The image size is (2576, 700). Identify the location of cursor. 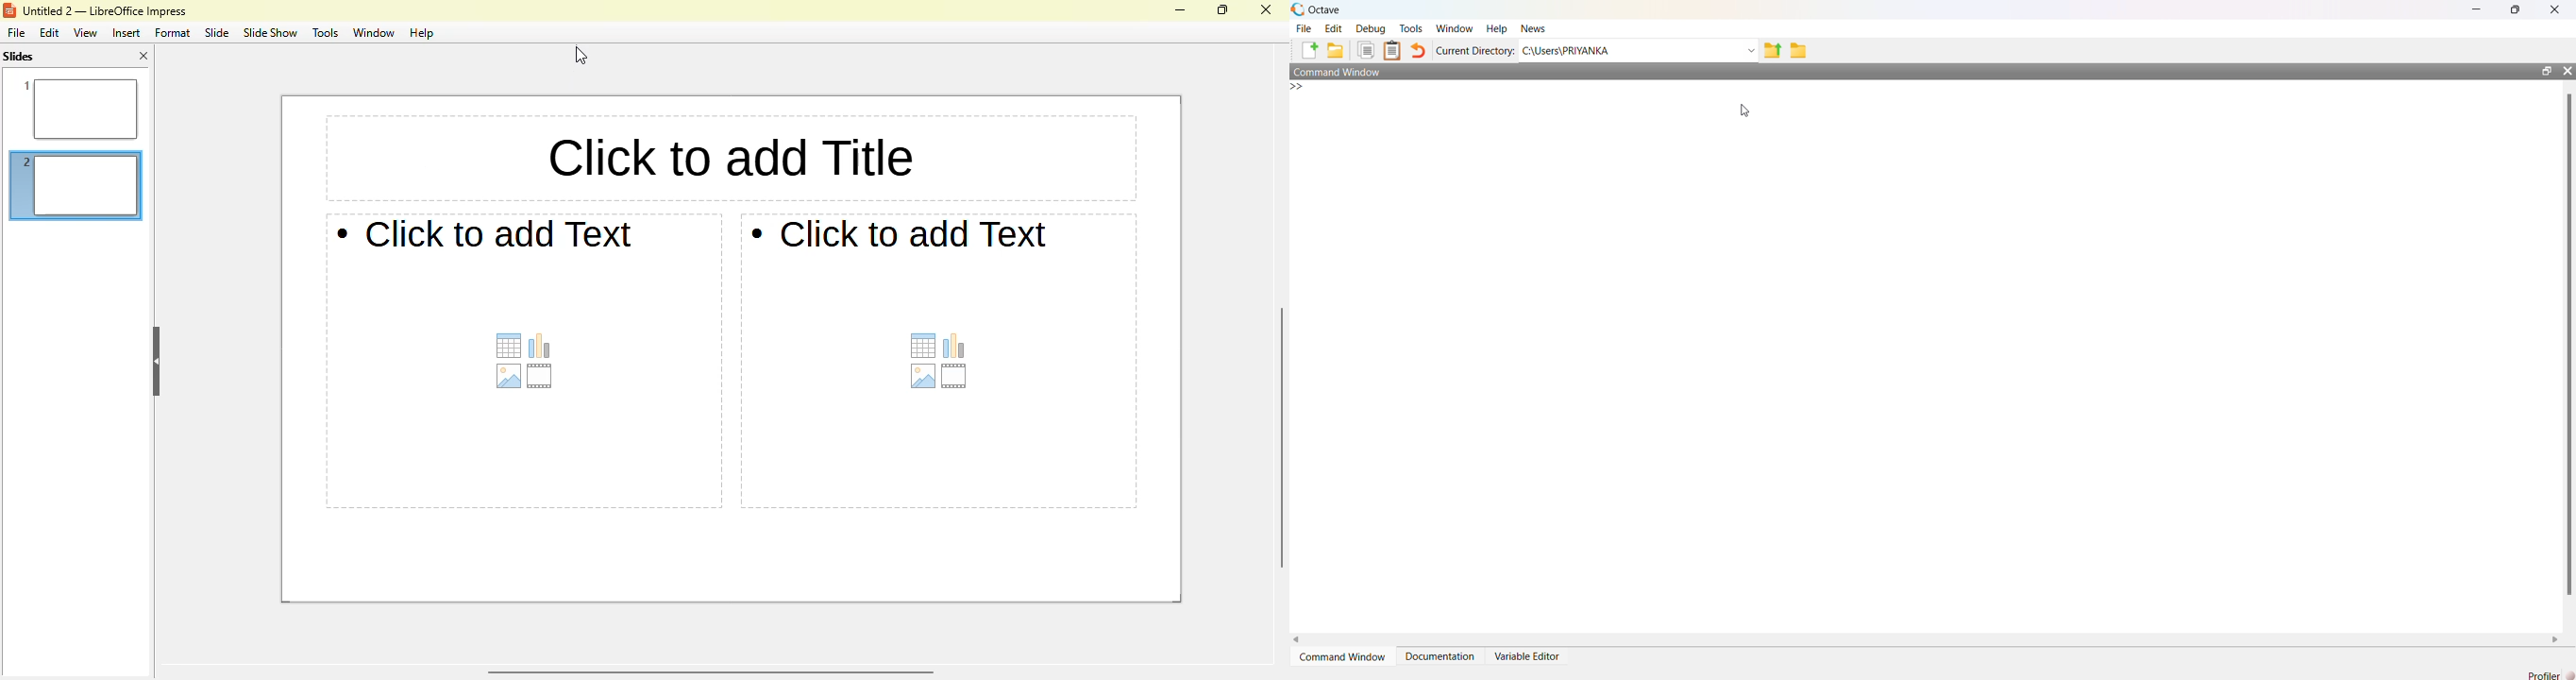
(581, 55).